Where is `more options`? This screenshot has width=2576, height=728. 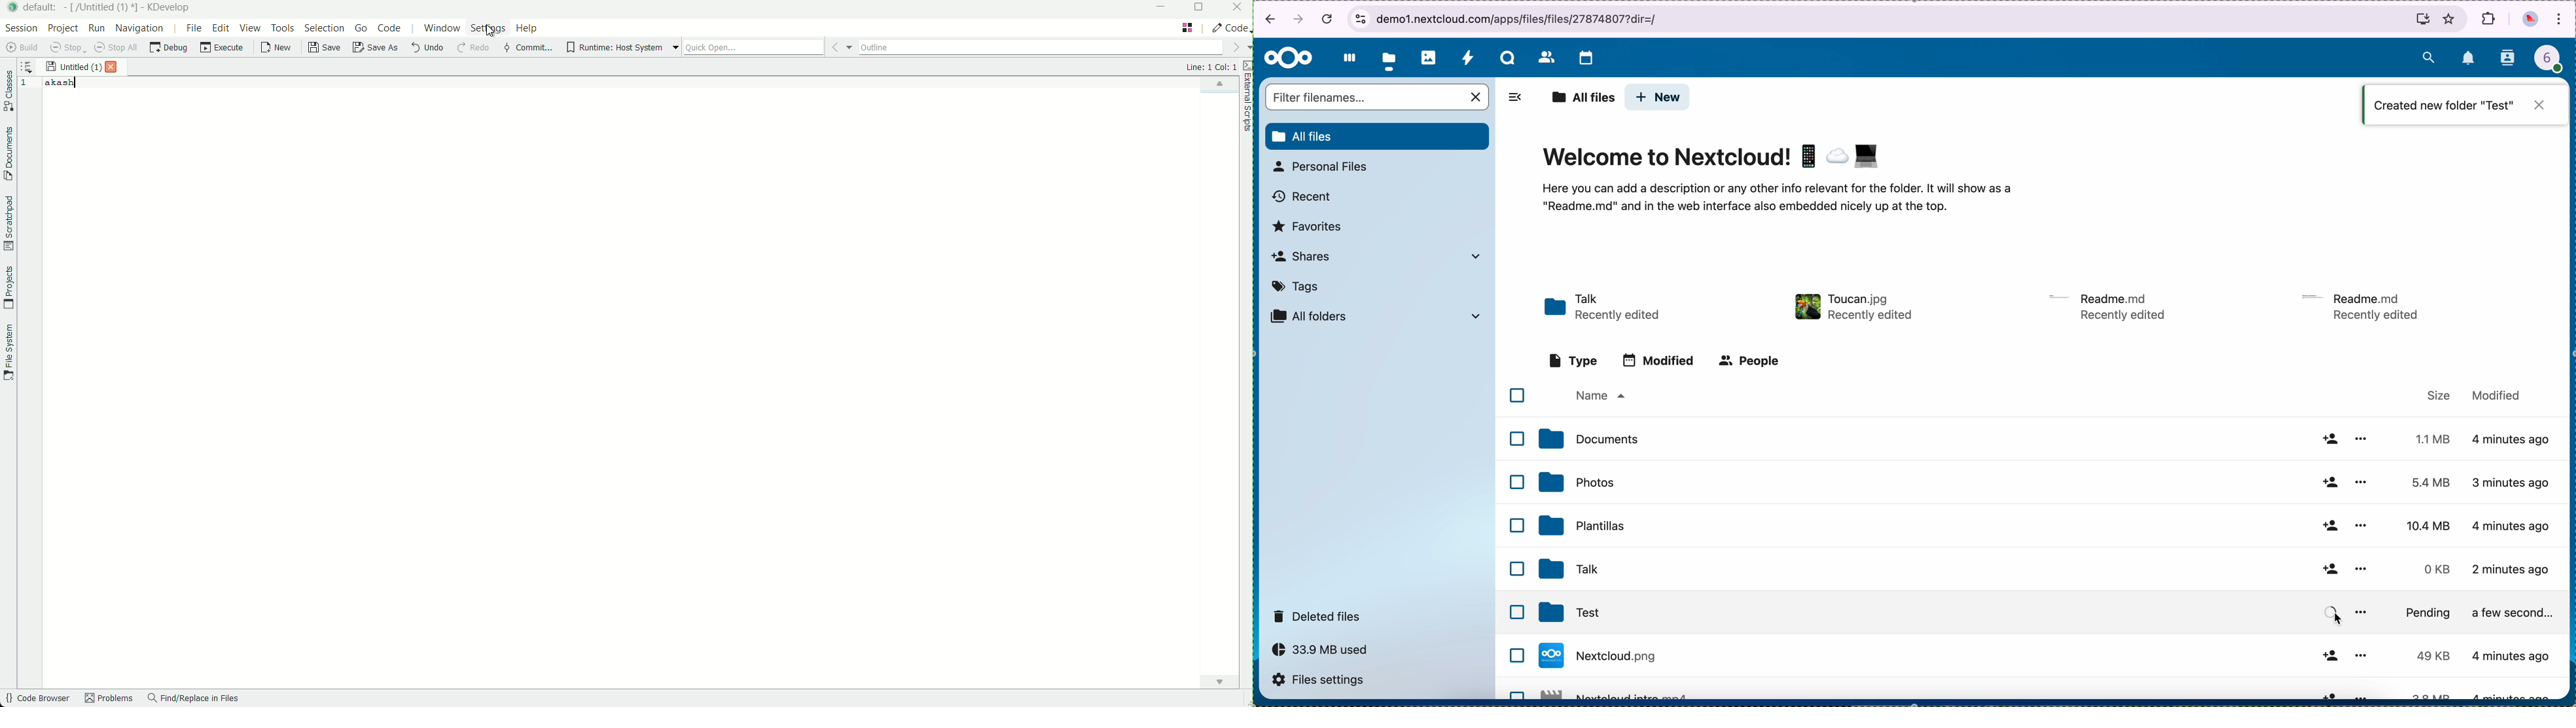
more options is located at coordinates (2360, 655).